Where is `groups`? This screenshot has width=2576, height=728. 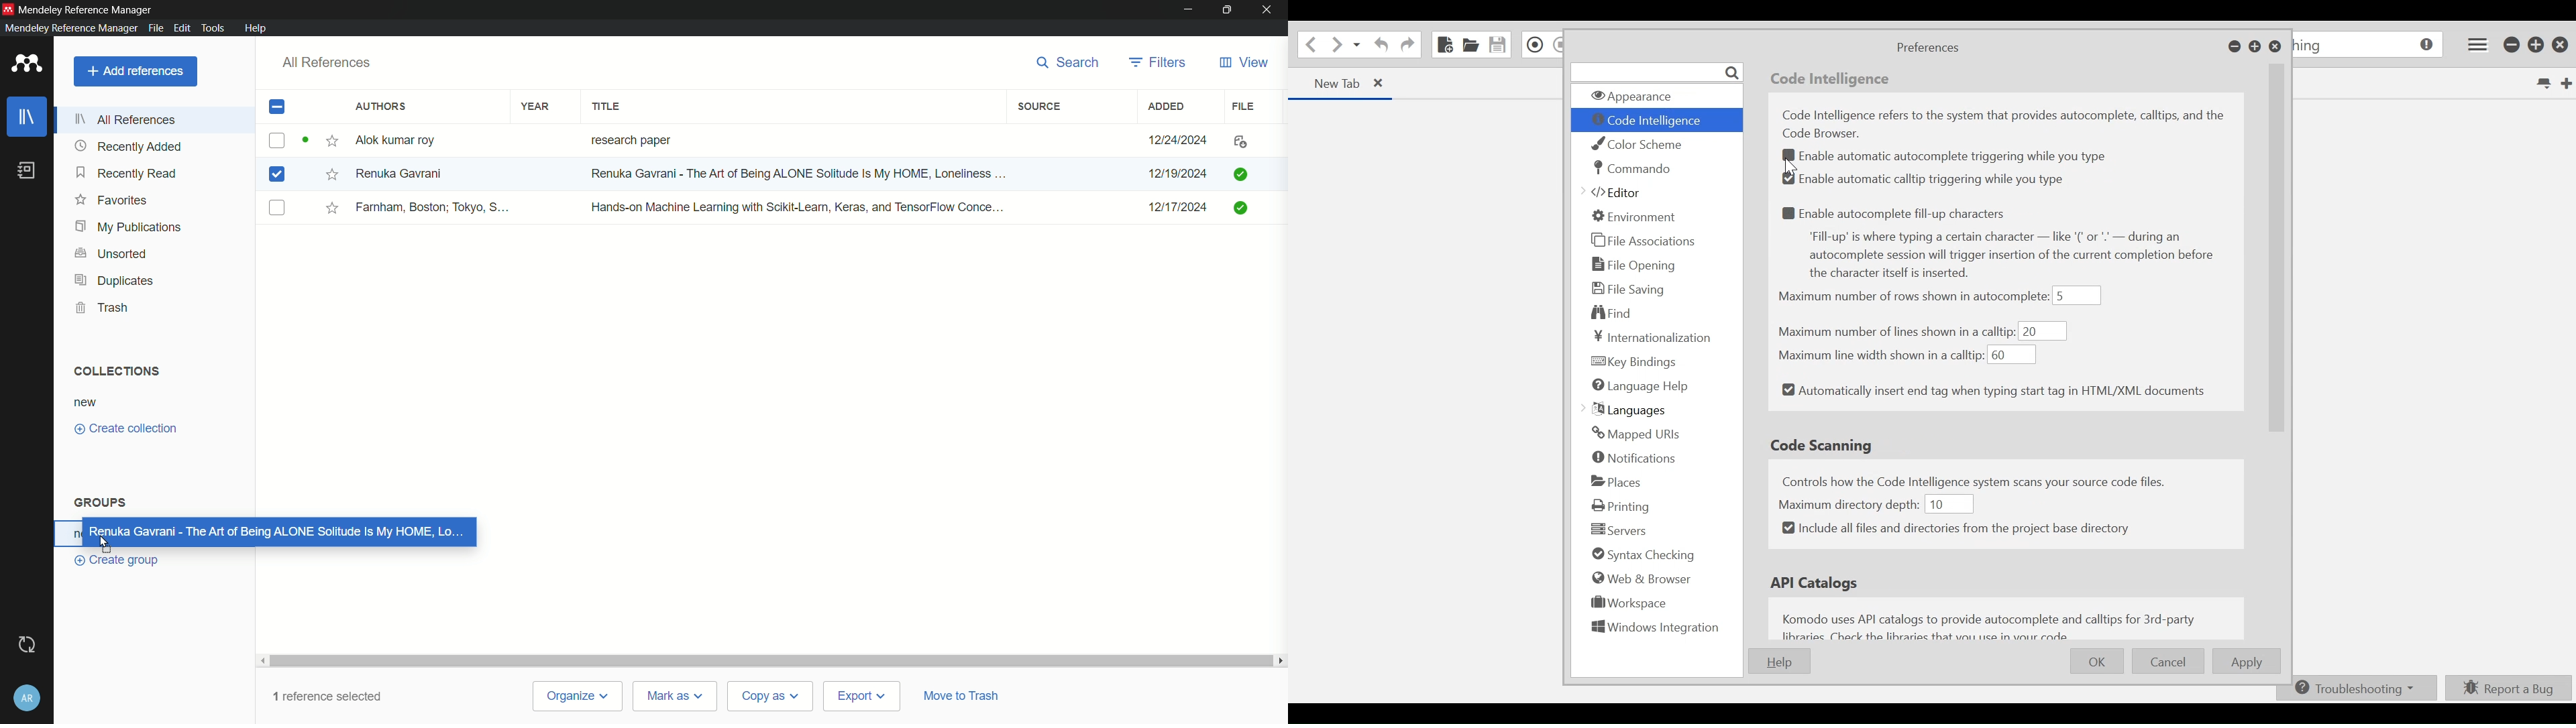 groups is located at coordinates (100, 502).